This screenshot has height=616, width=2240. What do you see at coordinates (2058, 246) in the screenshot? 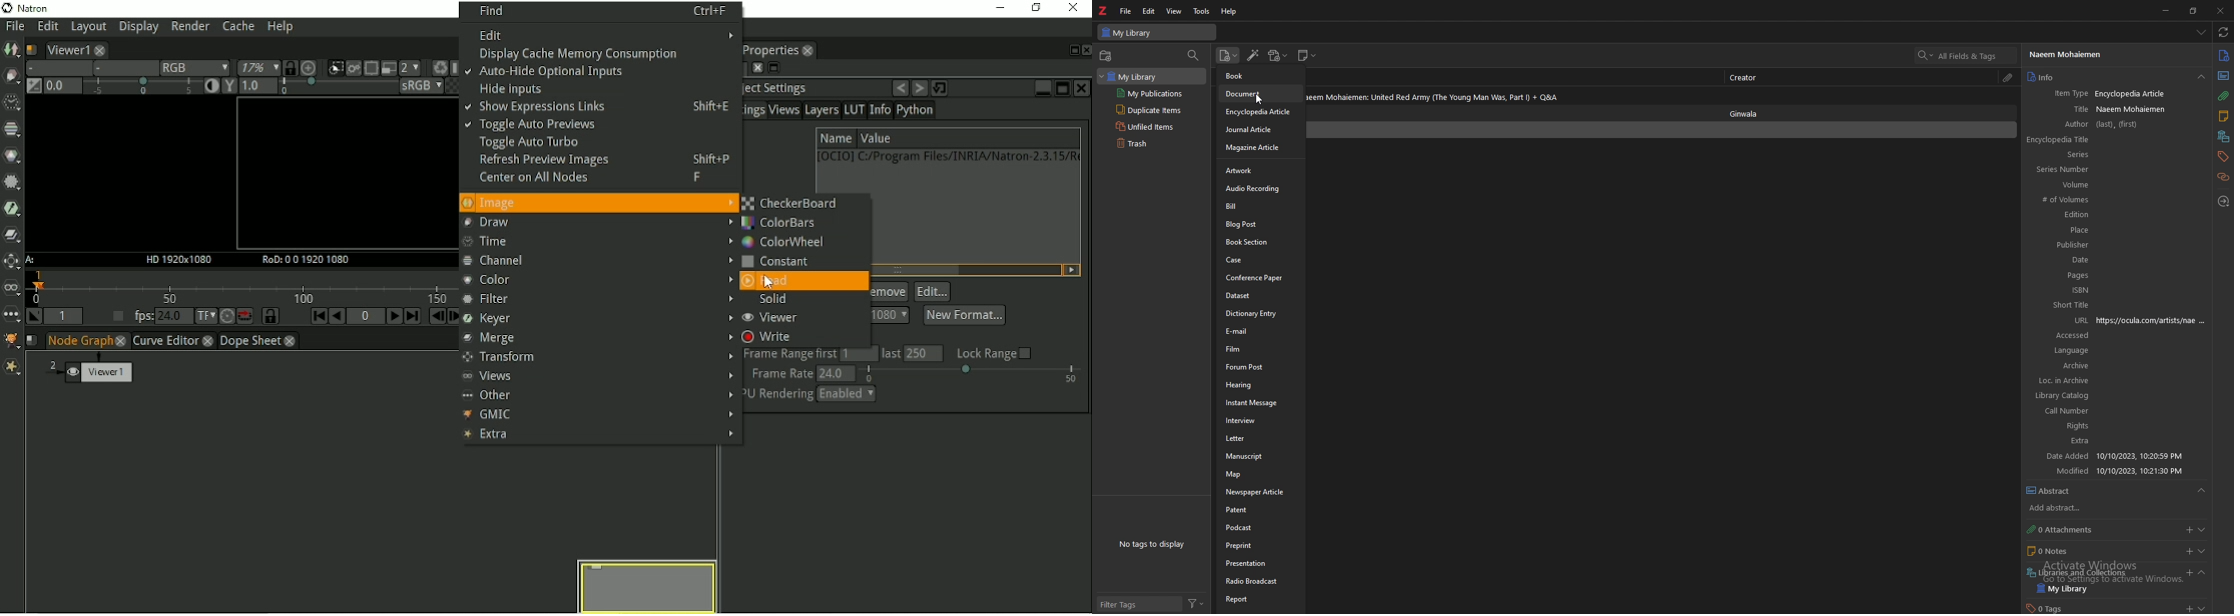
I see `publisher` at bounding box center [2058, 246].